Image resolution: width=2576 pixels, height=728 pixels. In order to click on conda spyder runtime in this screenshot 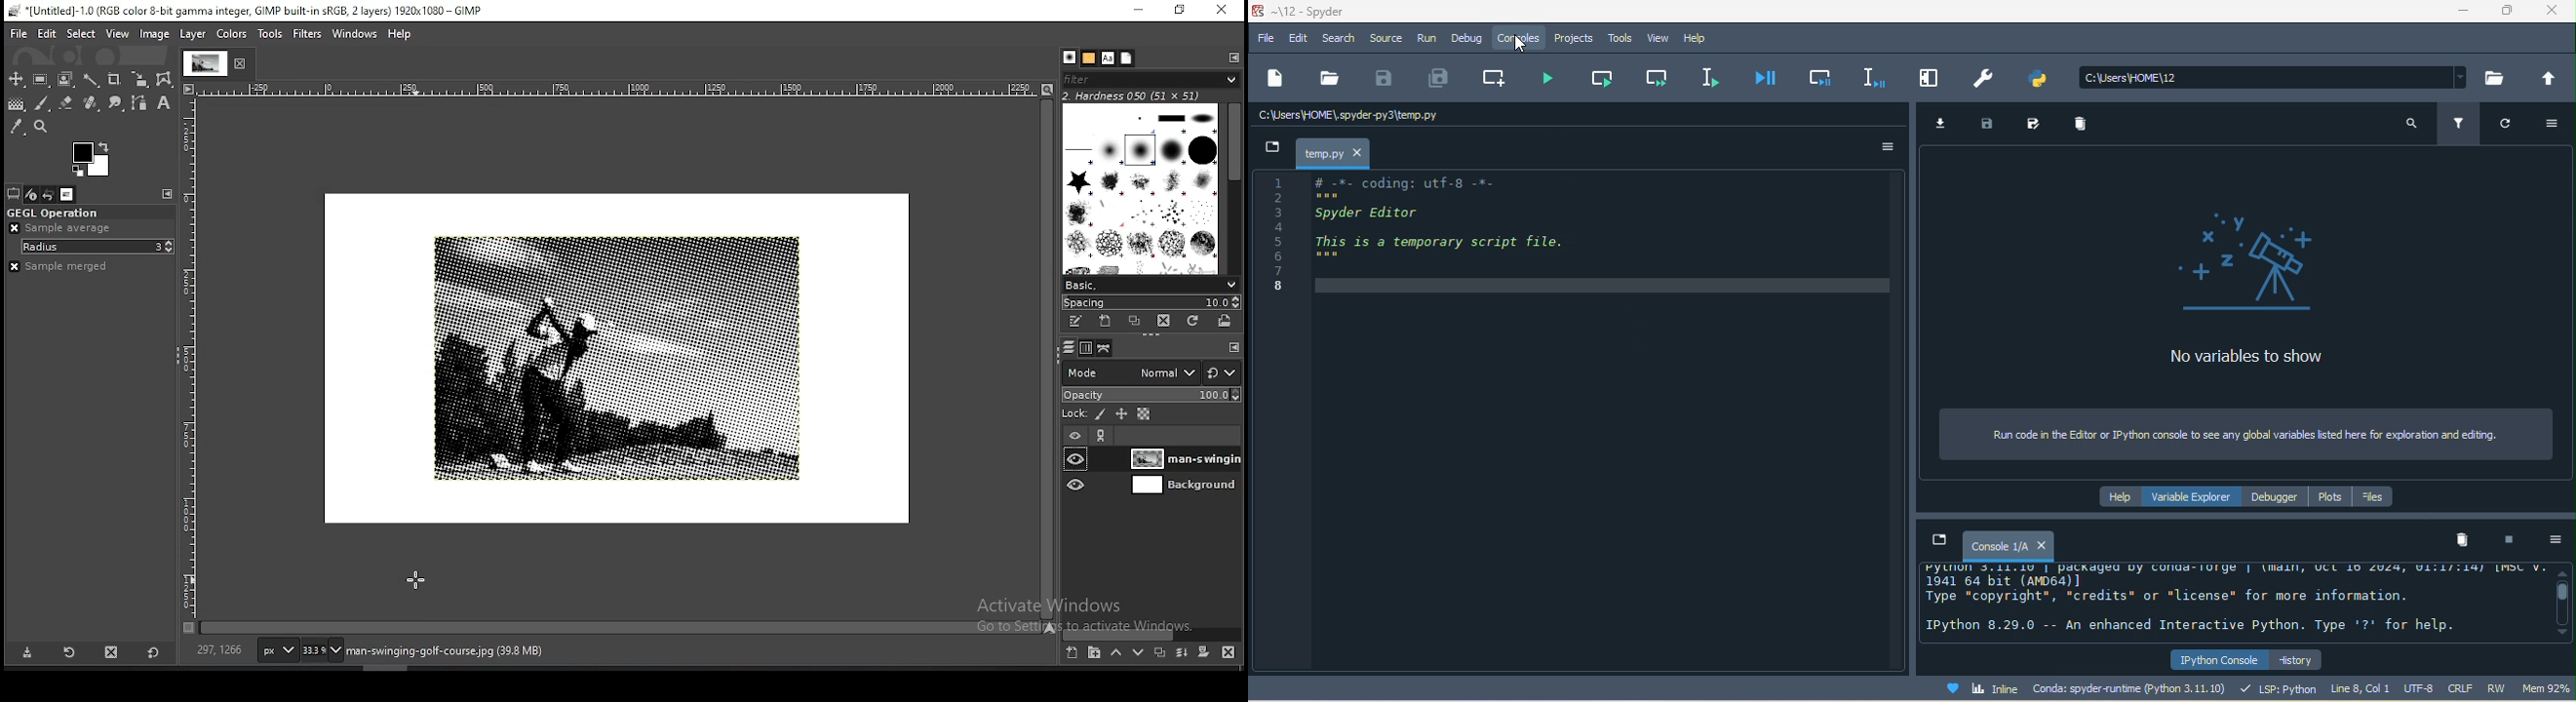, I will do `click(2133, 687)`.